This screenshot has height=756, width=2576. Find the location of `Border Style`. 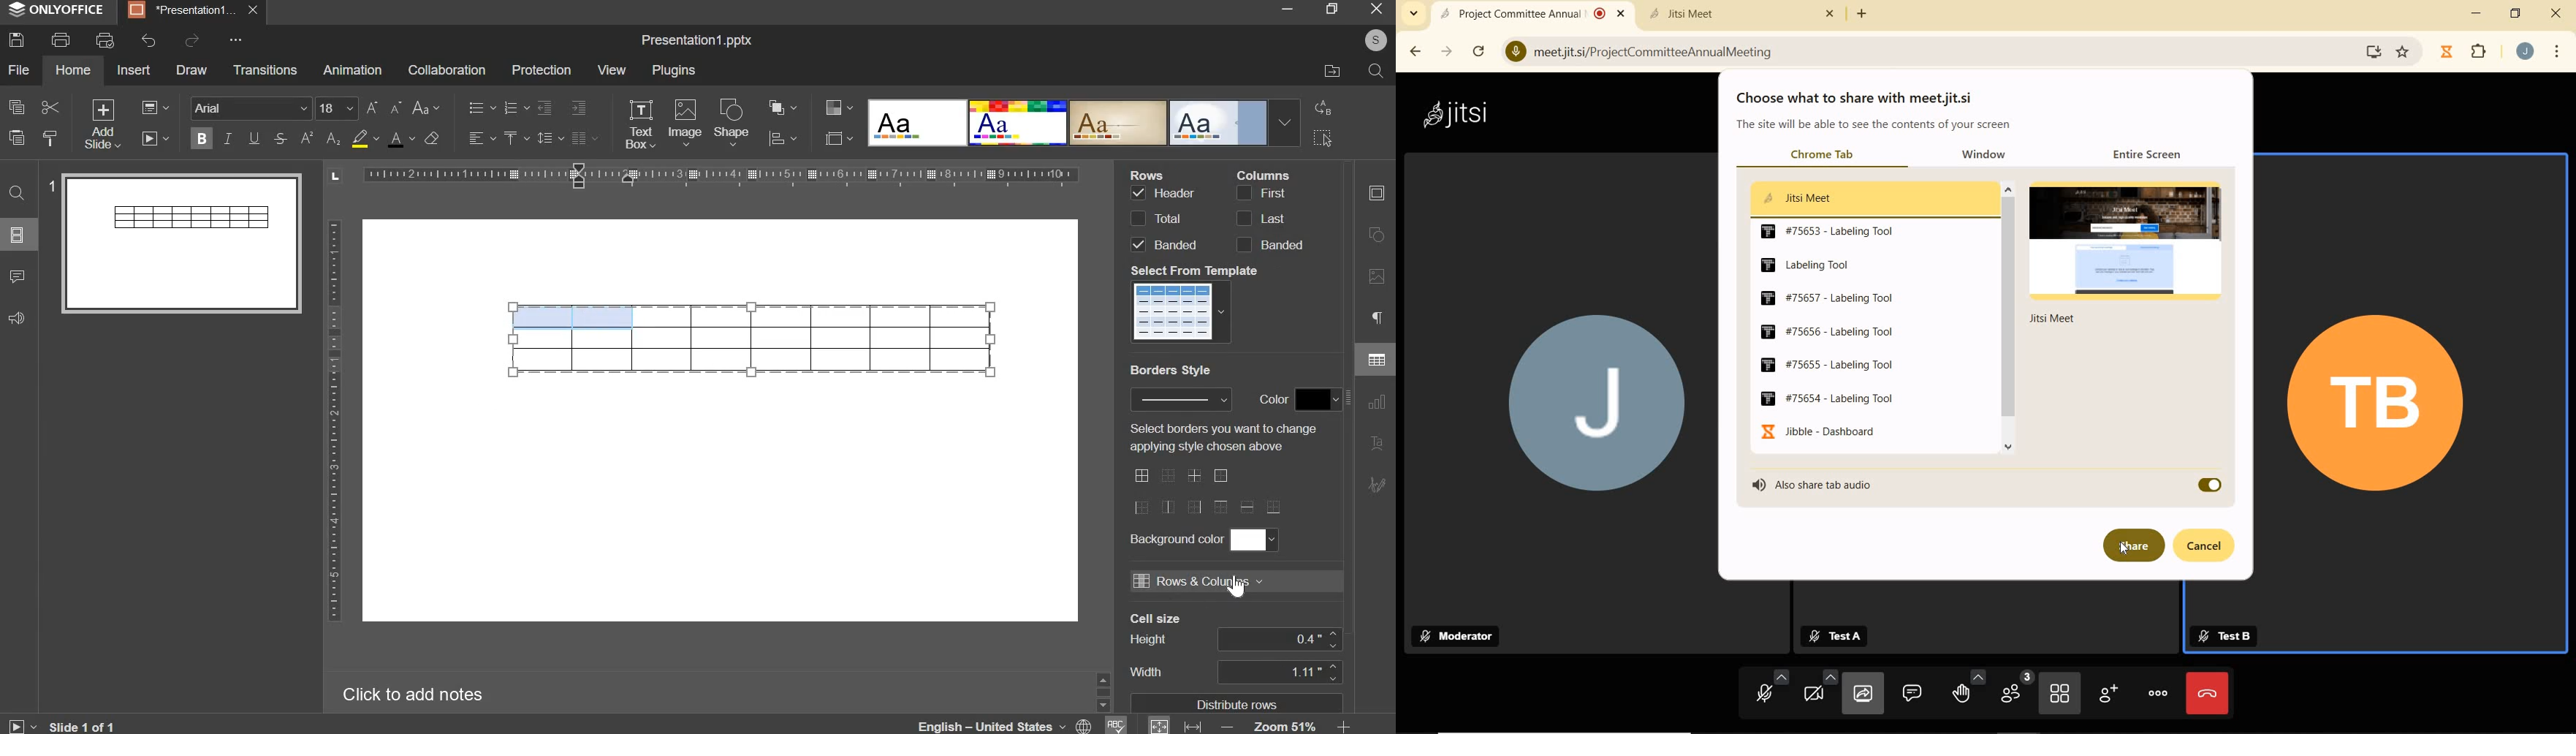

Border Style is located at coordinates (1171, 371).